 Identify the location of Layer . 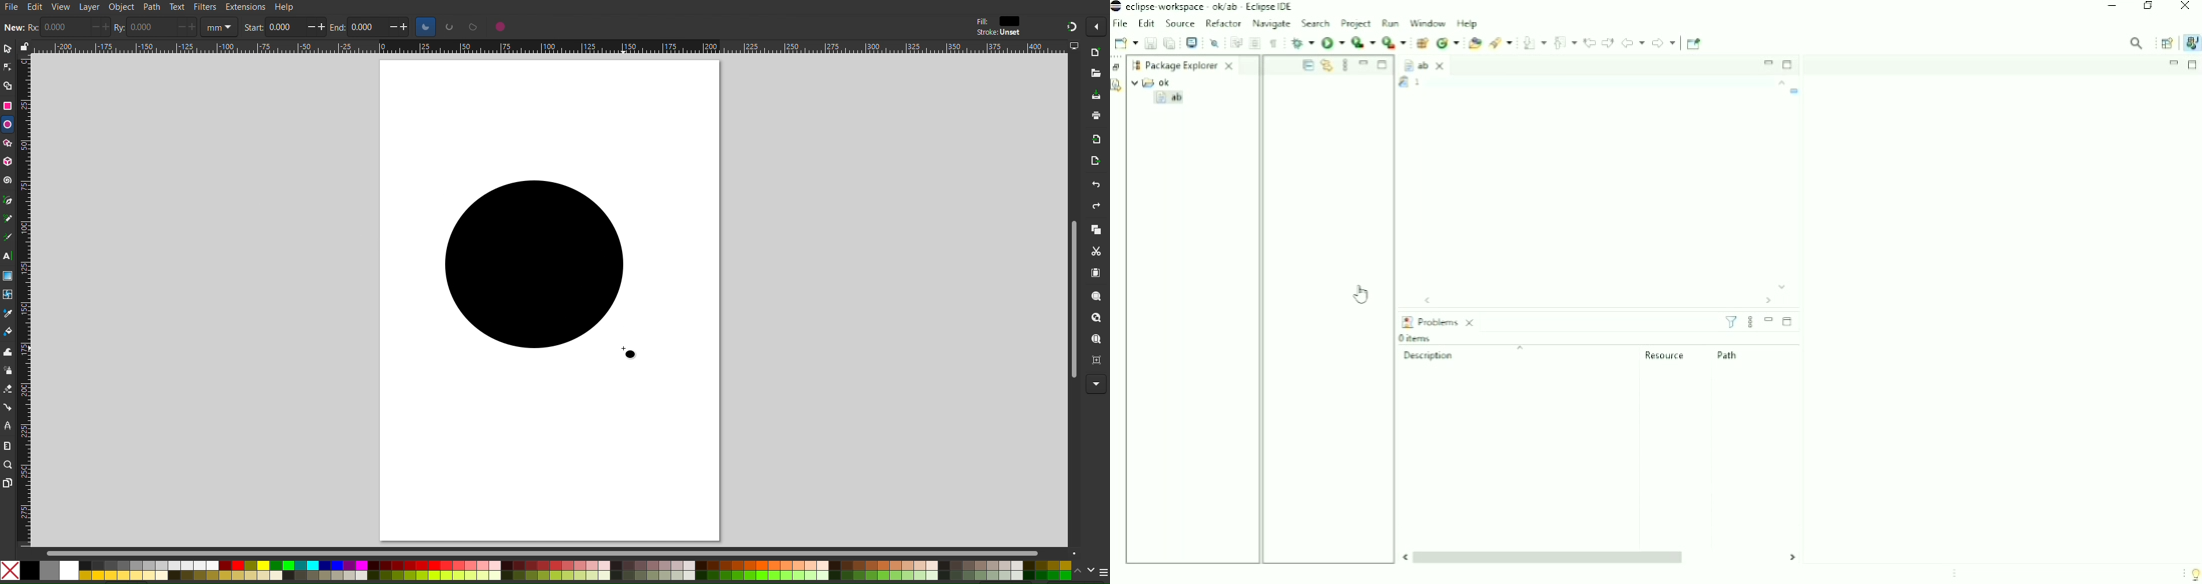
(90, 8).